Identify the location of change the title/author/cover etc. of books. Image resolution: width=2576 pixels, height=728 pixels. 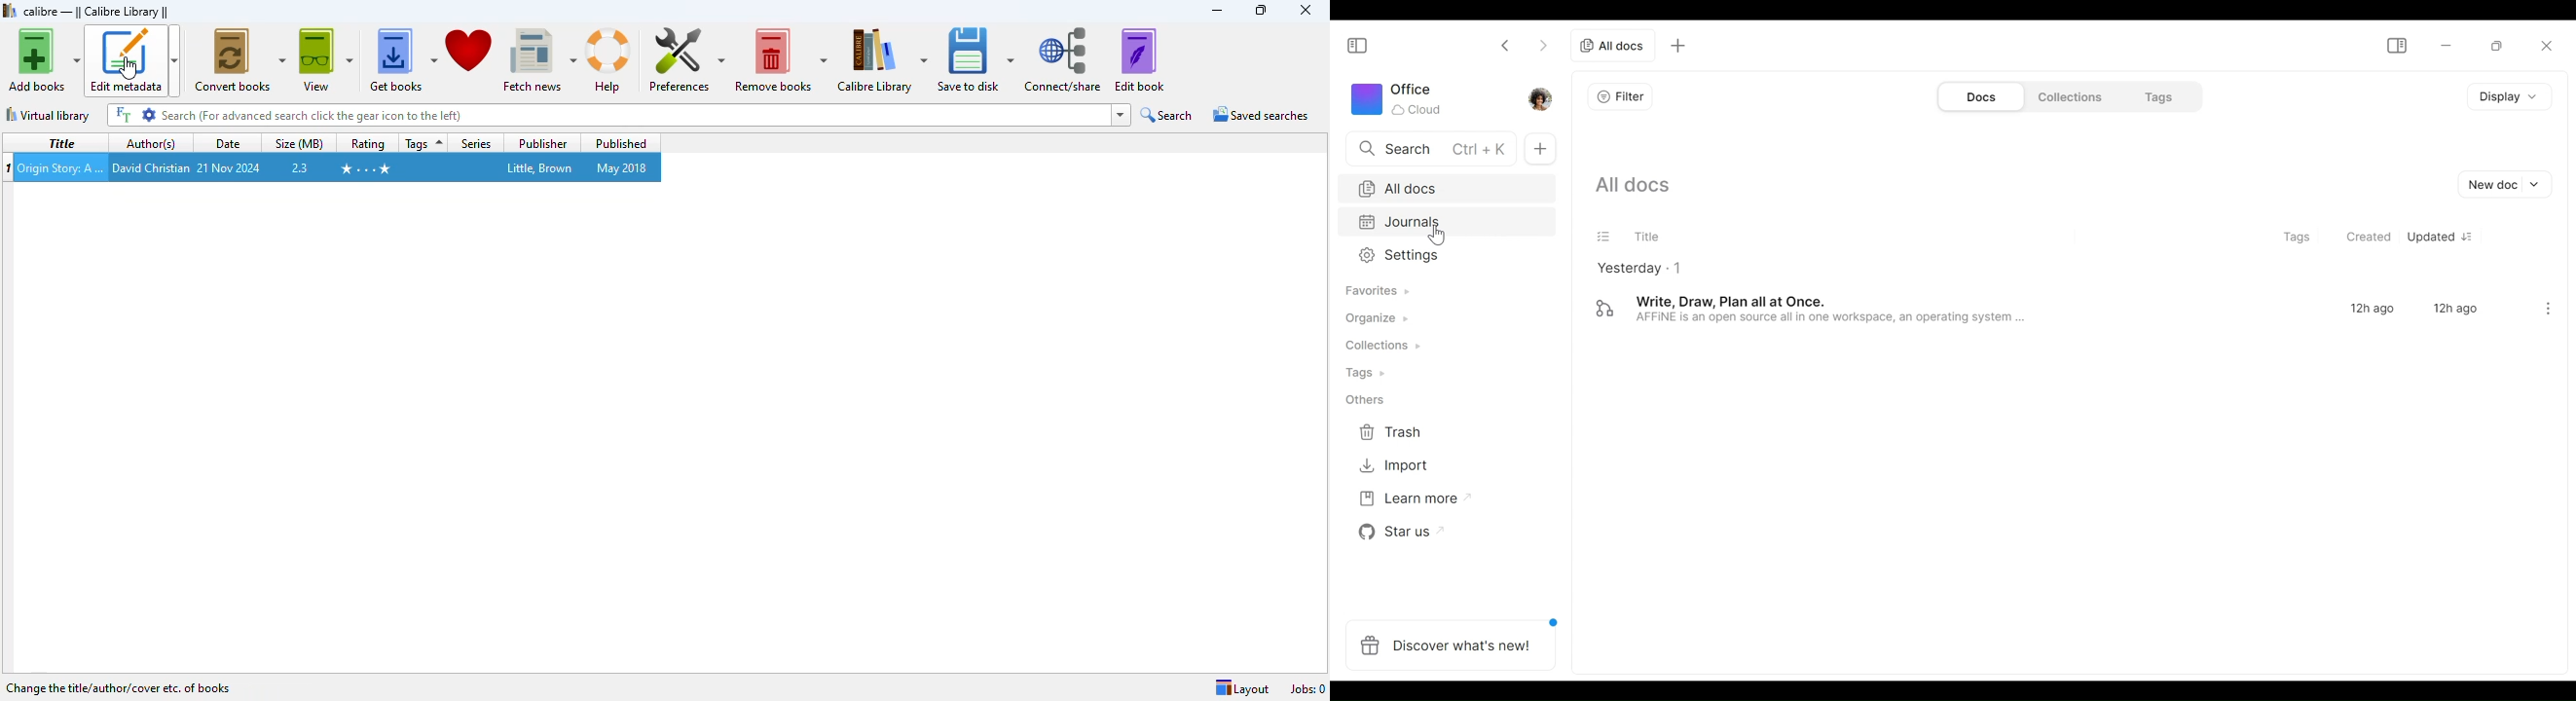
(119, 687).